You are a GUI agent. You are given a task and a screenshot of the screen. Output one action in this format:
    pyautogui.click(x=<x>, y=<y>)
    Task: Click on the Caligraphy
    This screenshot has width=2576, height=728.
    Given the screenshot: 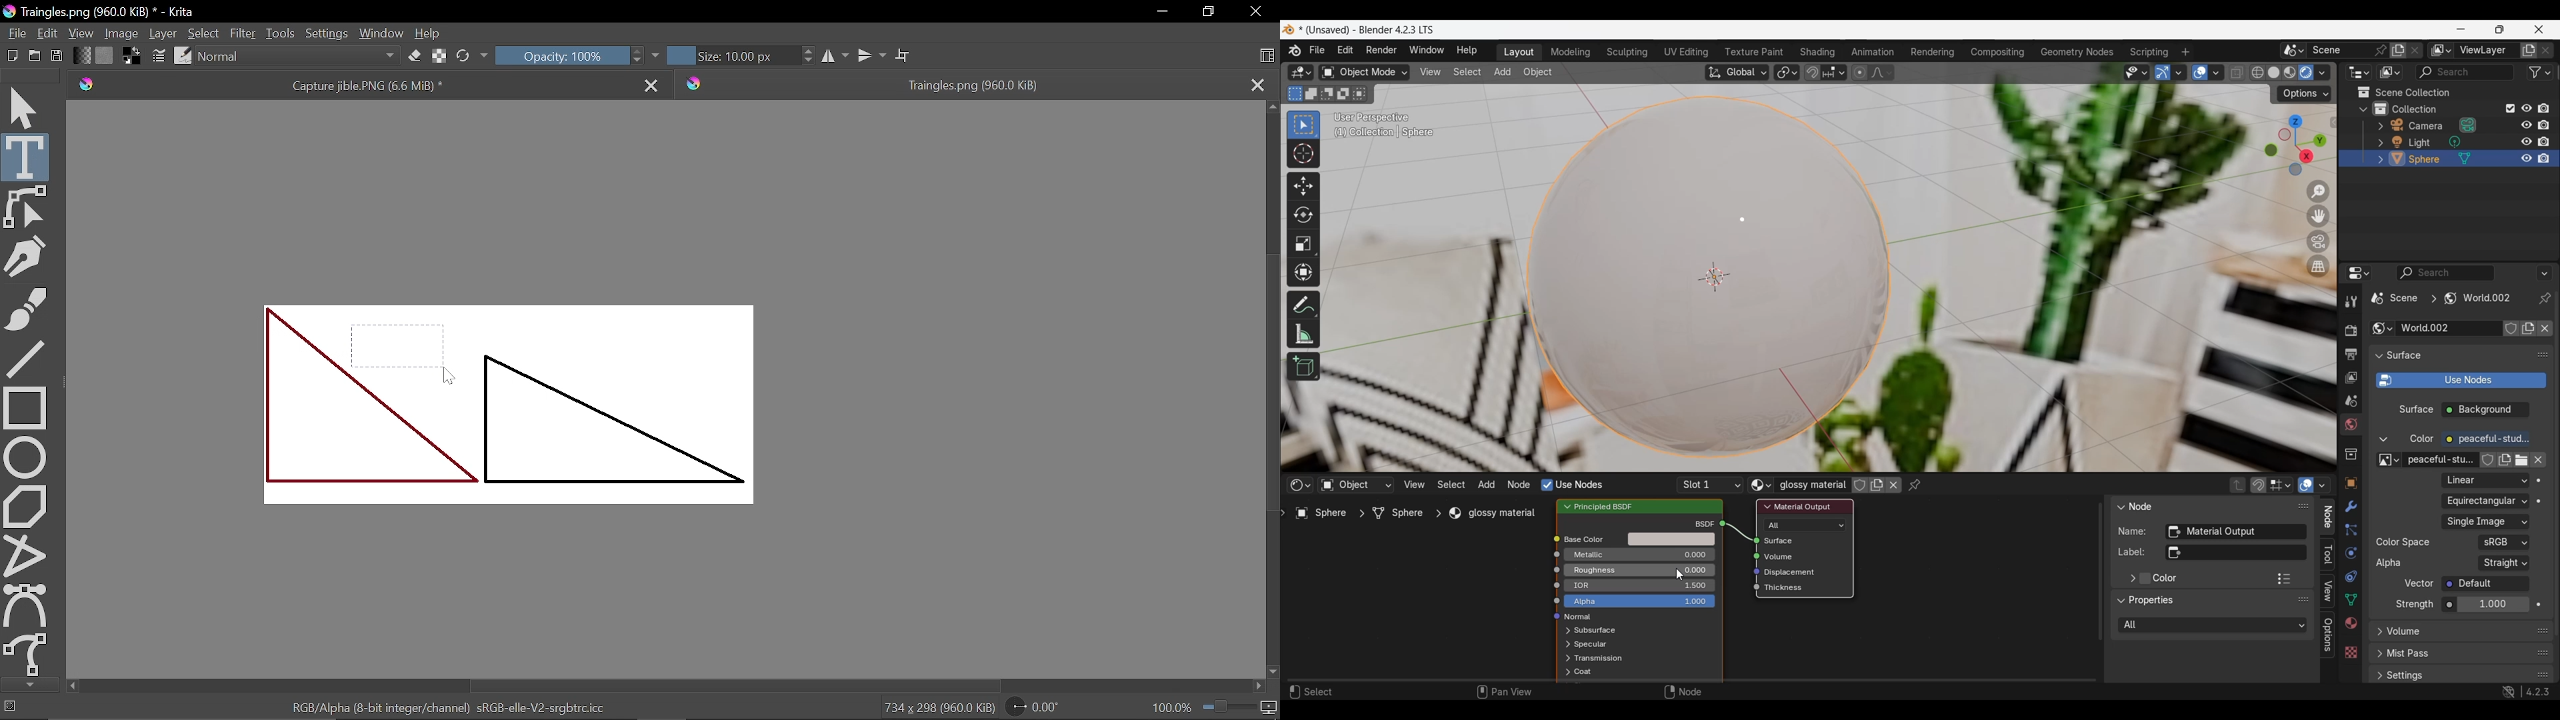 What is the action you would take?
    pyautogui.click(x=28, y=255)
    